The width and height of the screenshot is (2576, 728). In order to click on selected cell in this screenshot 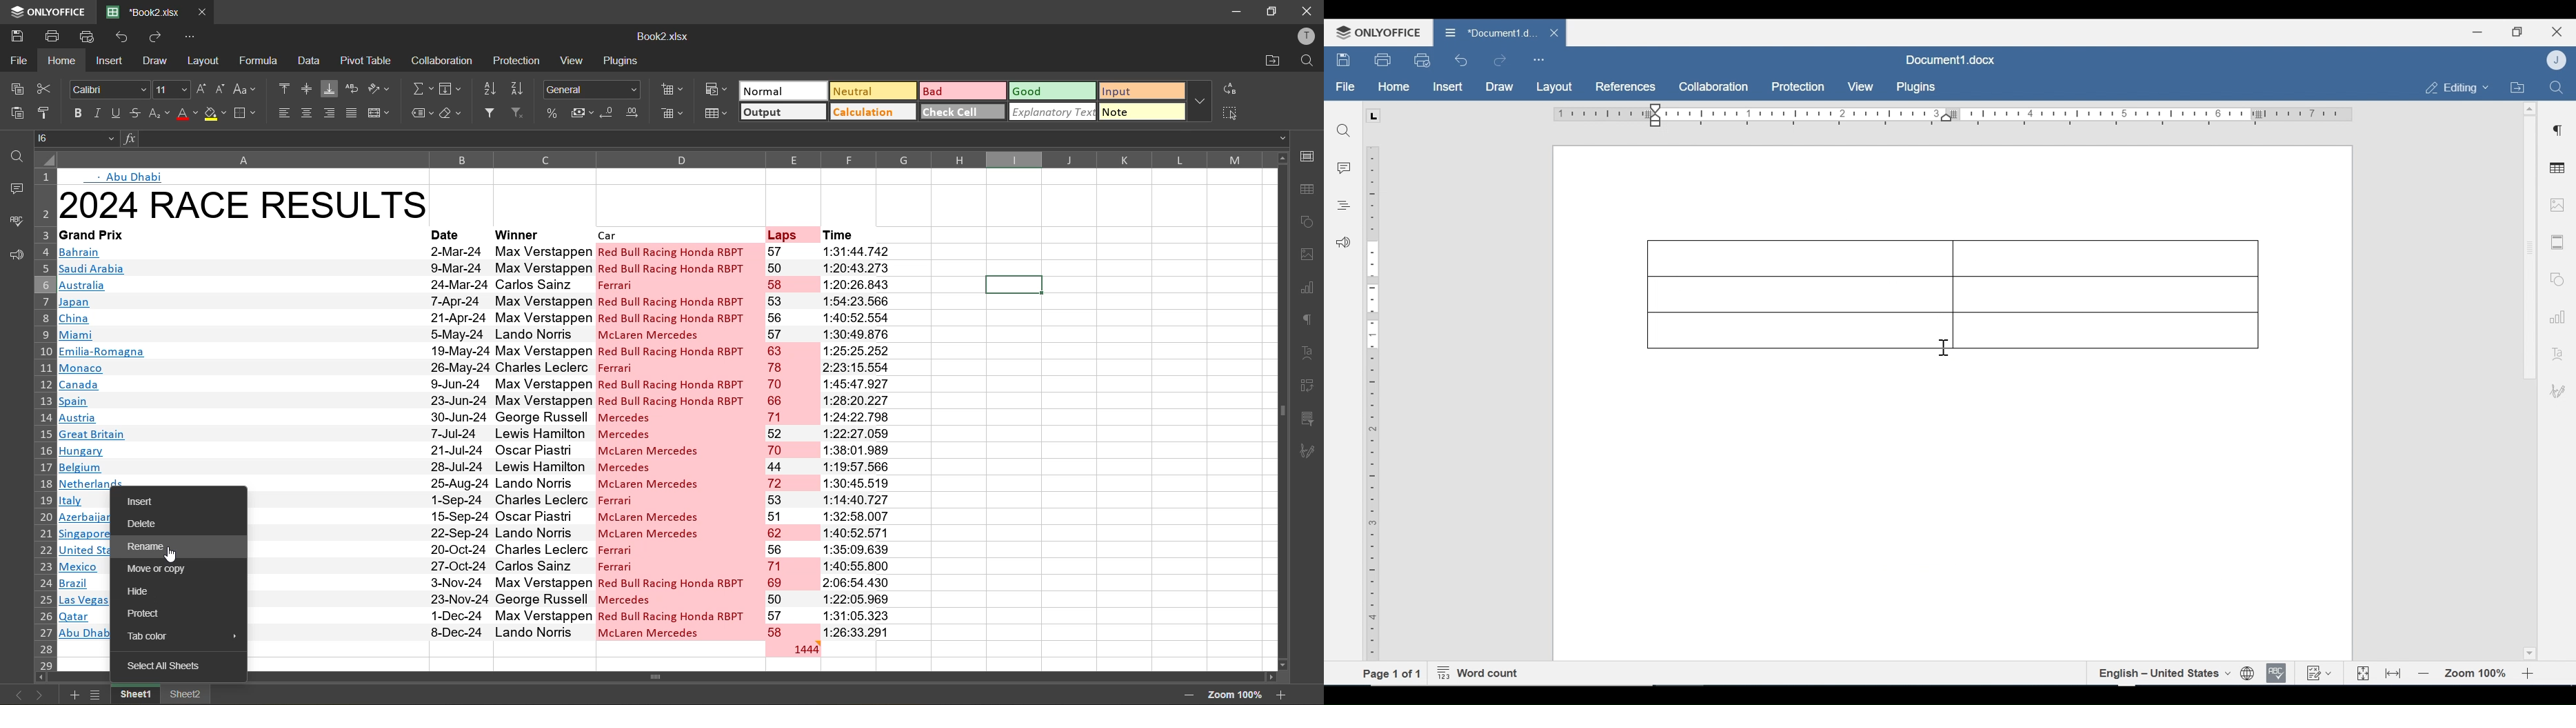, I will do `click(1014, 286)`.